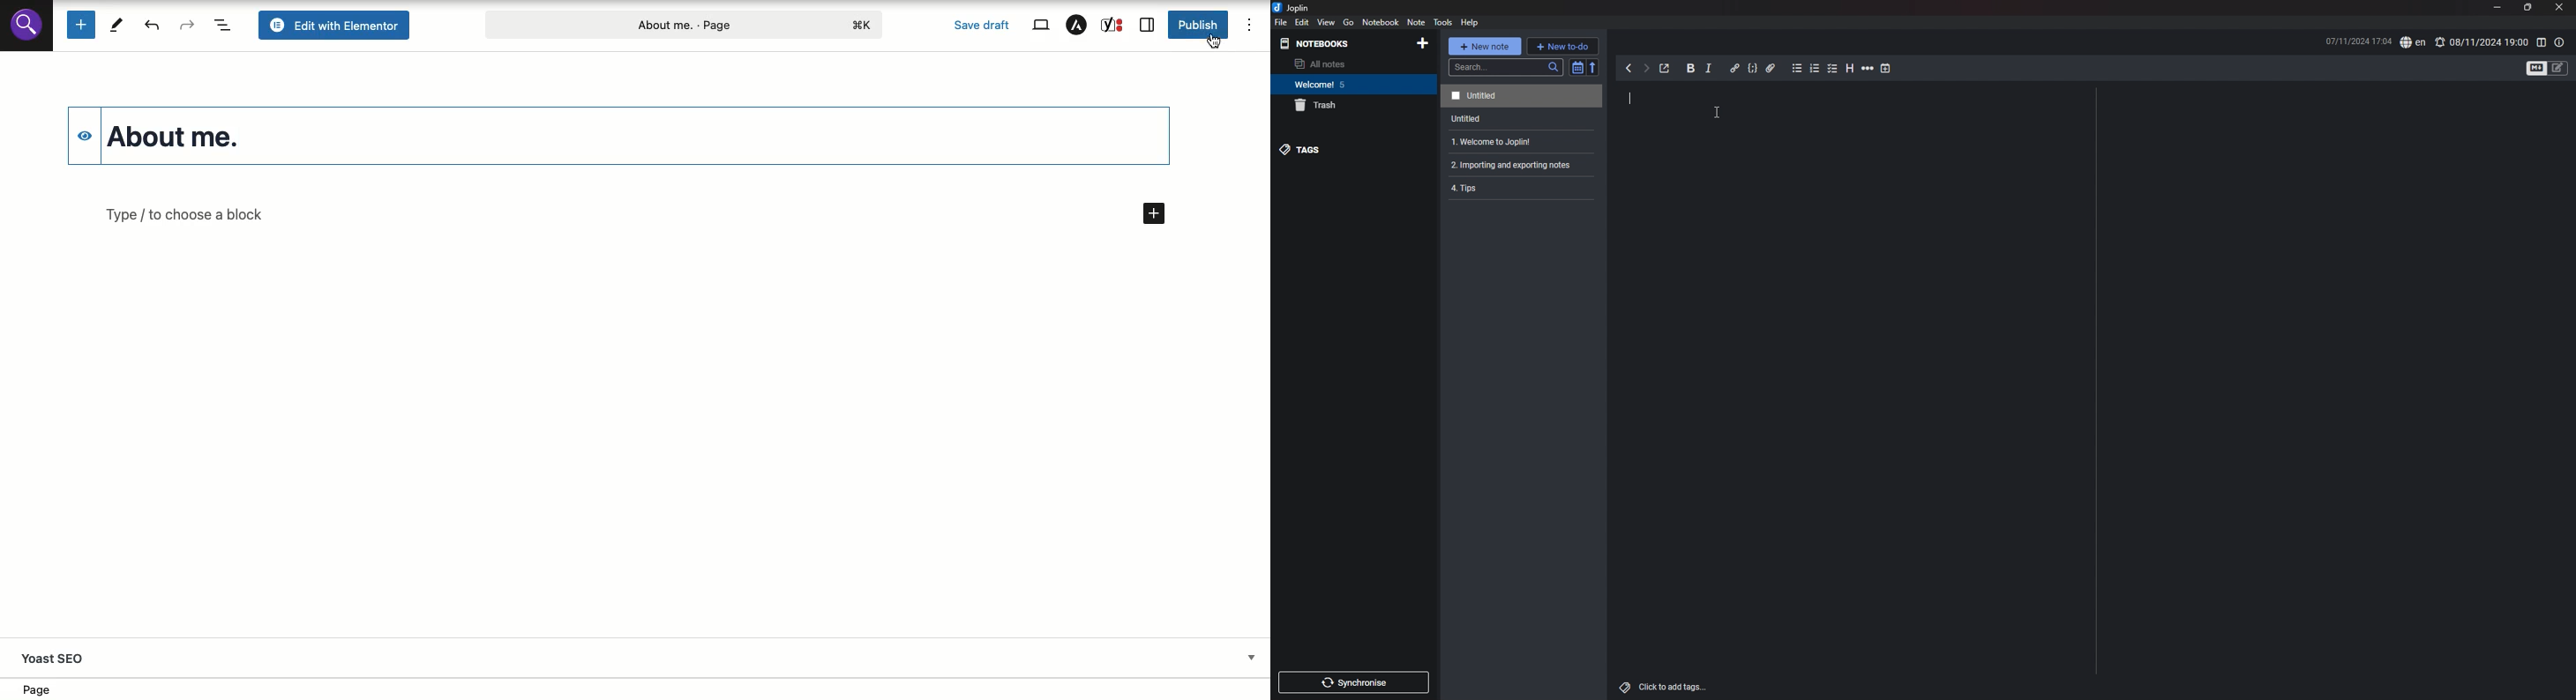  Describe the element at coordinates (1334, 149) in the screenshot. I see `tags` at that location.